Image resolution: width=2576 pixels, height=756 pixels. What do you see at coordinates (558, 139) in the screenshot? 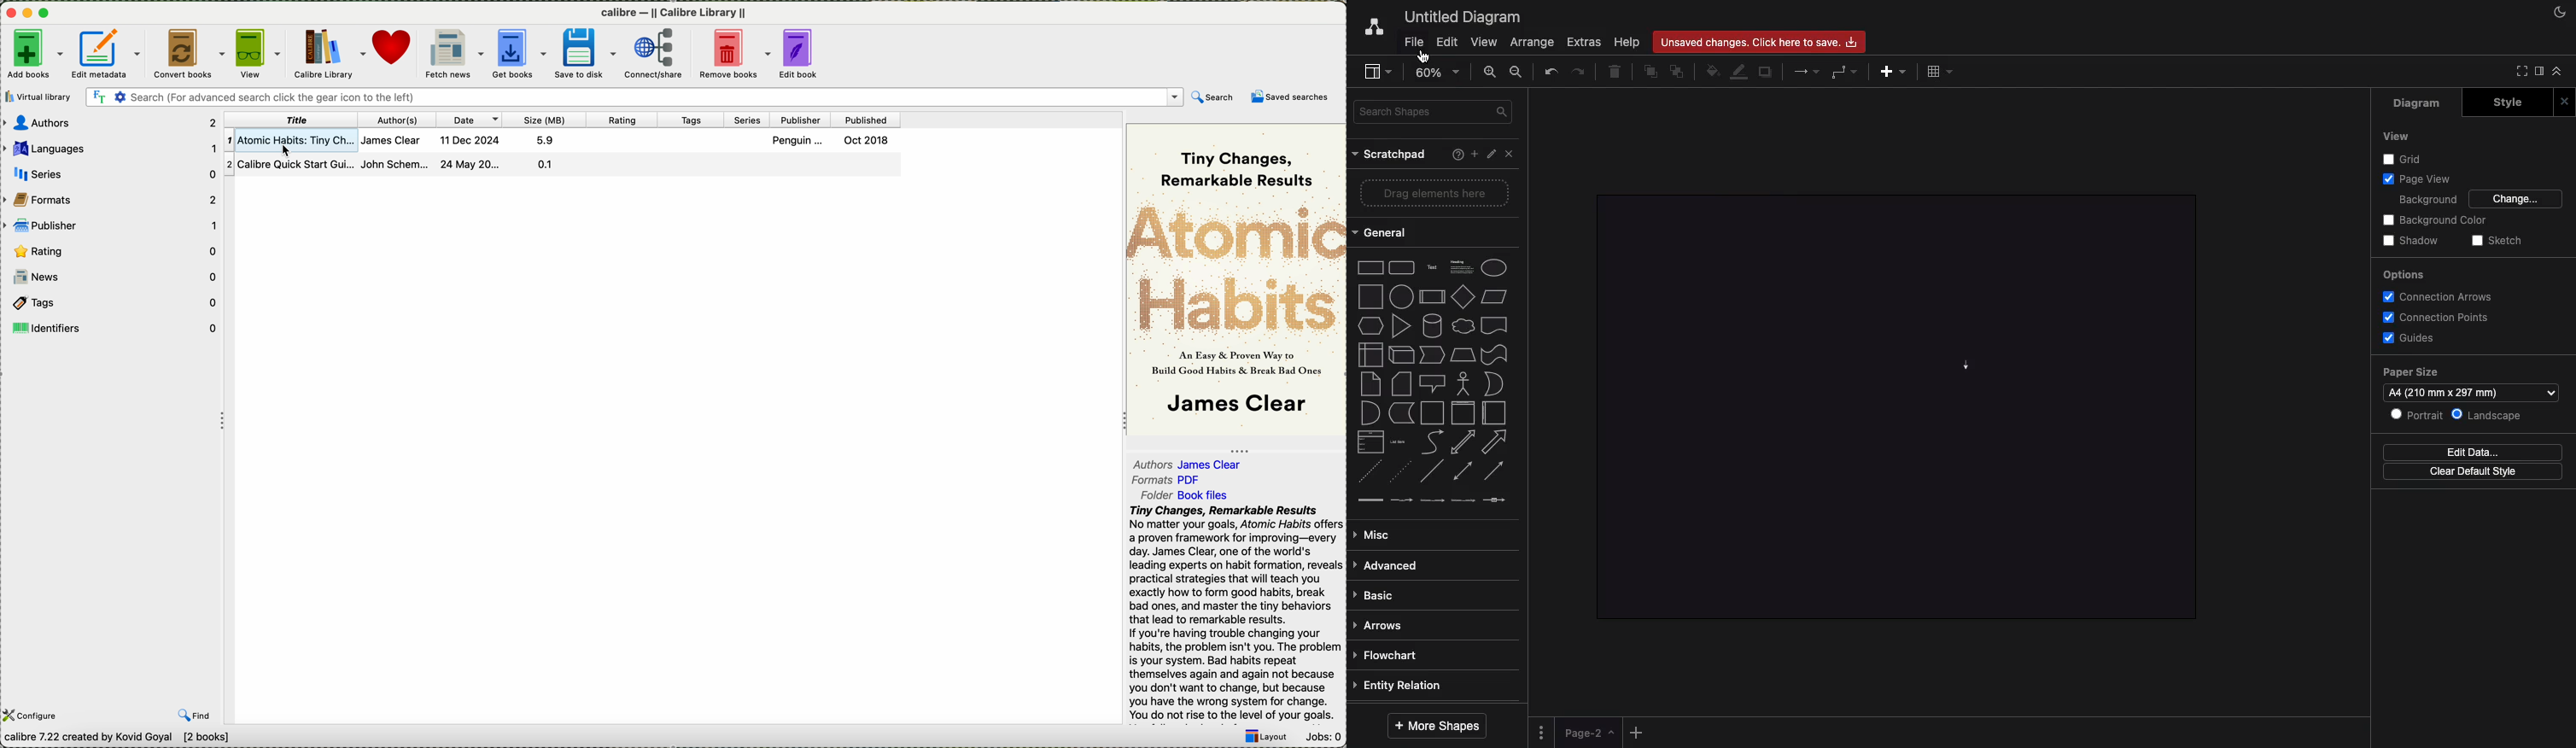
I see `click on the first book` at bounding box center [558, 139].